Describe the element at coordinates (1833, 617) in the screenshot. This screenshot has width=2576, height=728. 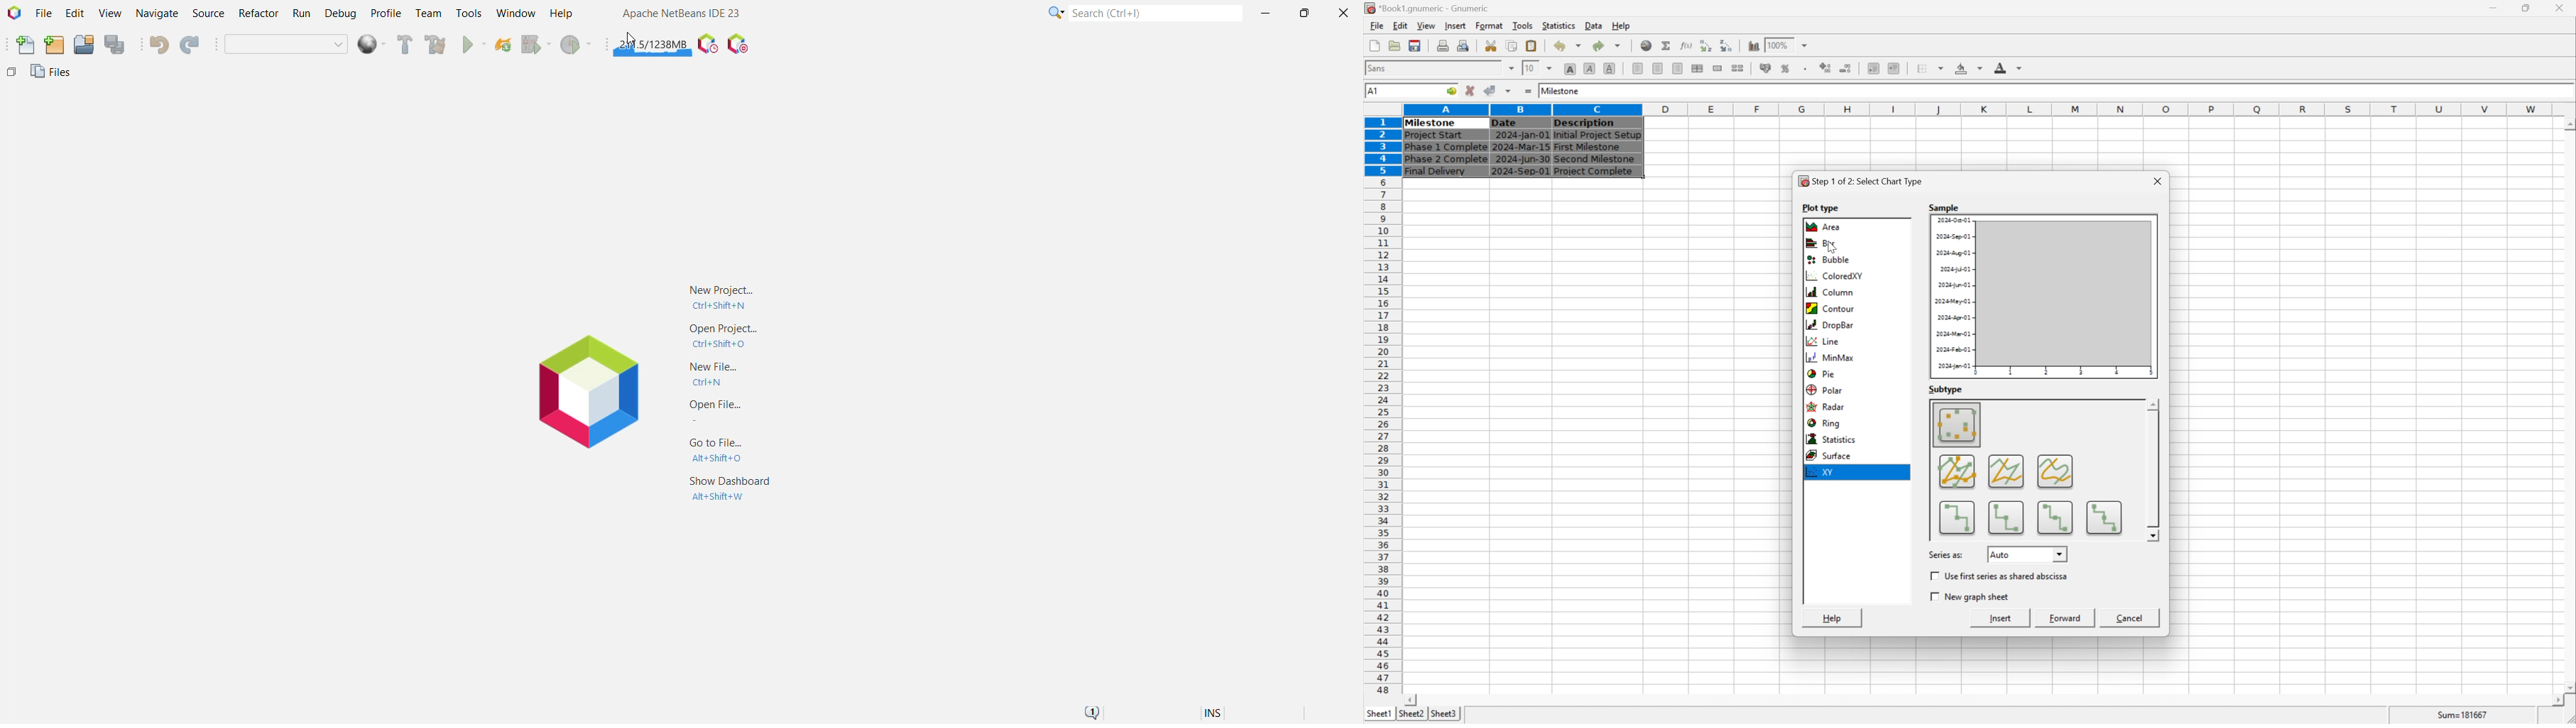
I see `help` at that location.